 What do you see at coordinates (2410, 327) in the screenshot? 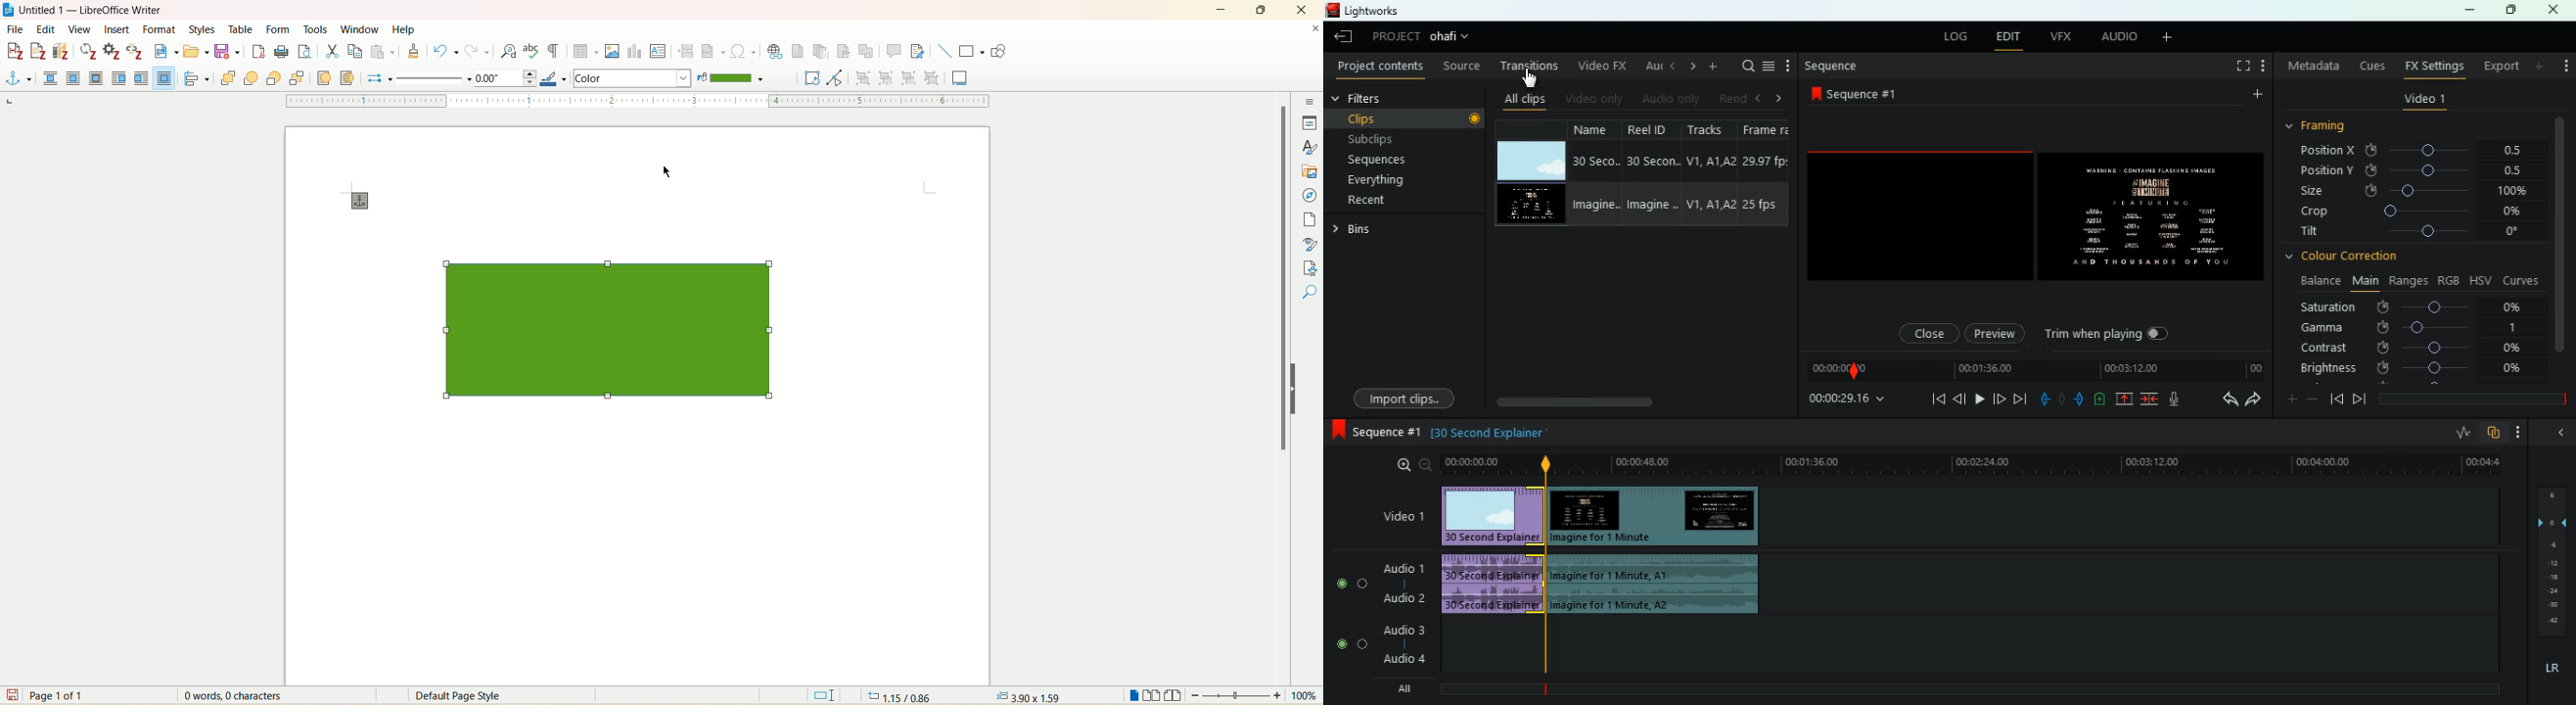
I see `gamma` at bounding box center [2410, 327].